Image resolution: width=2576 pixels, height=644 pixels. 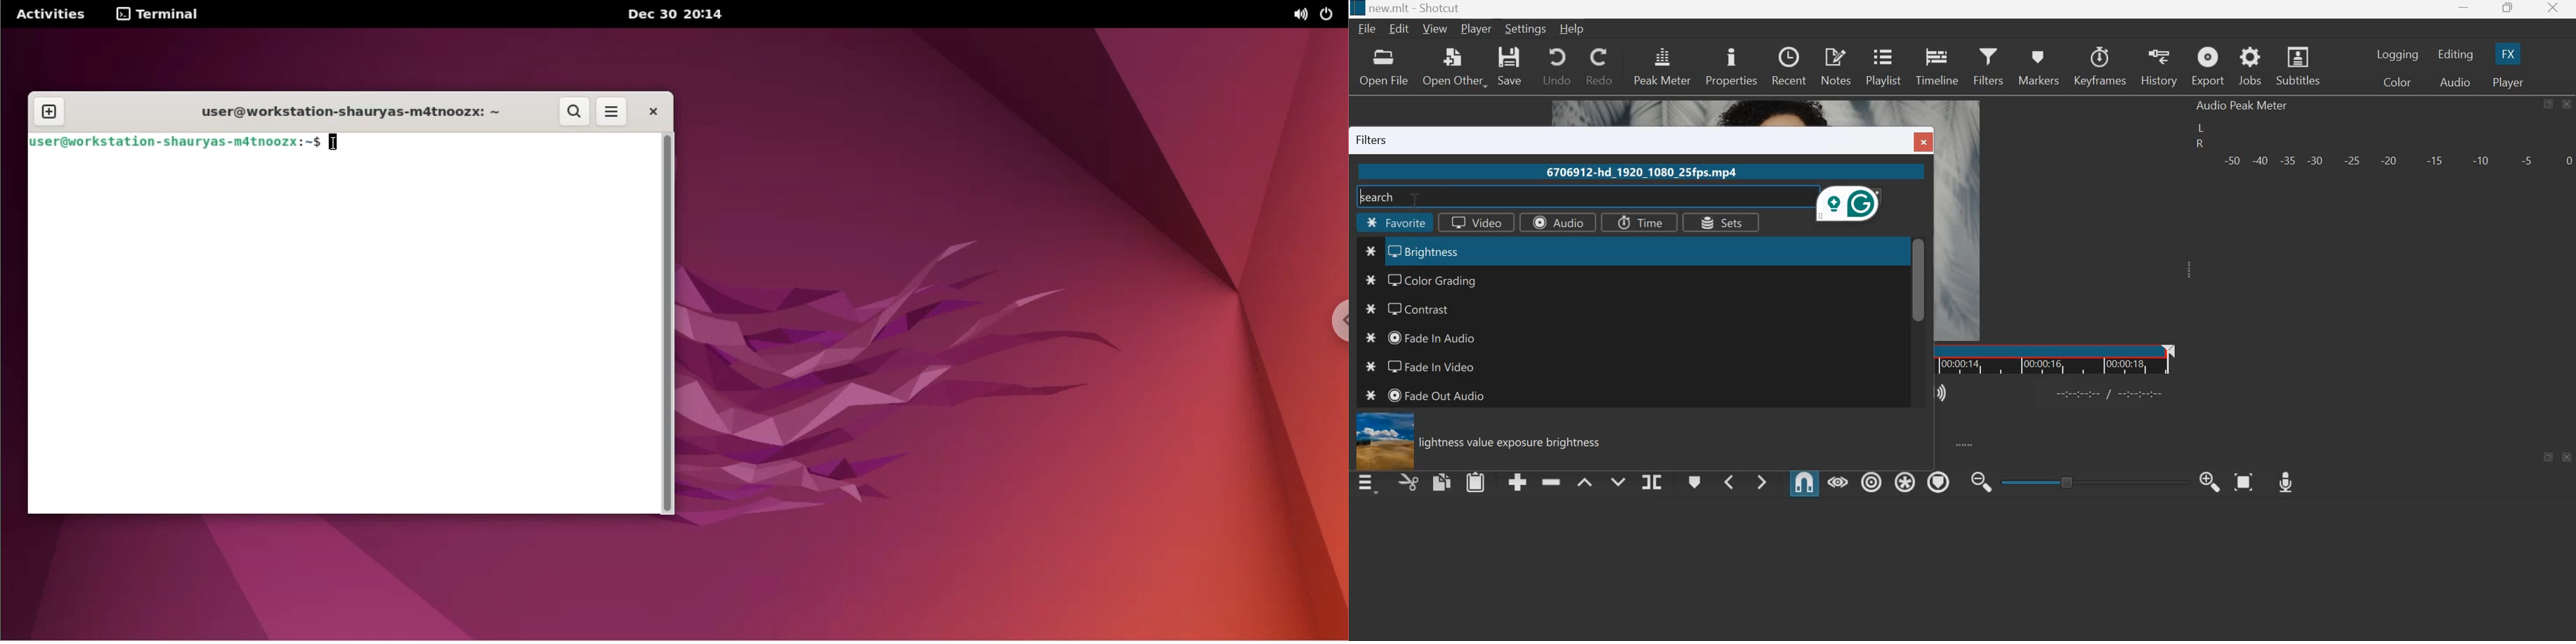 I want to click on , so click(x=1926, y=141).